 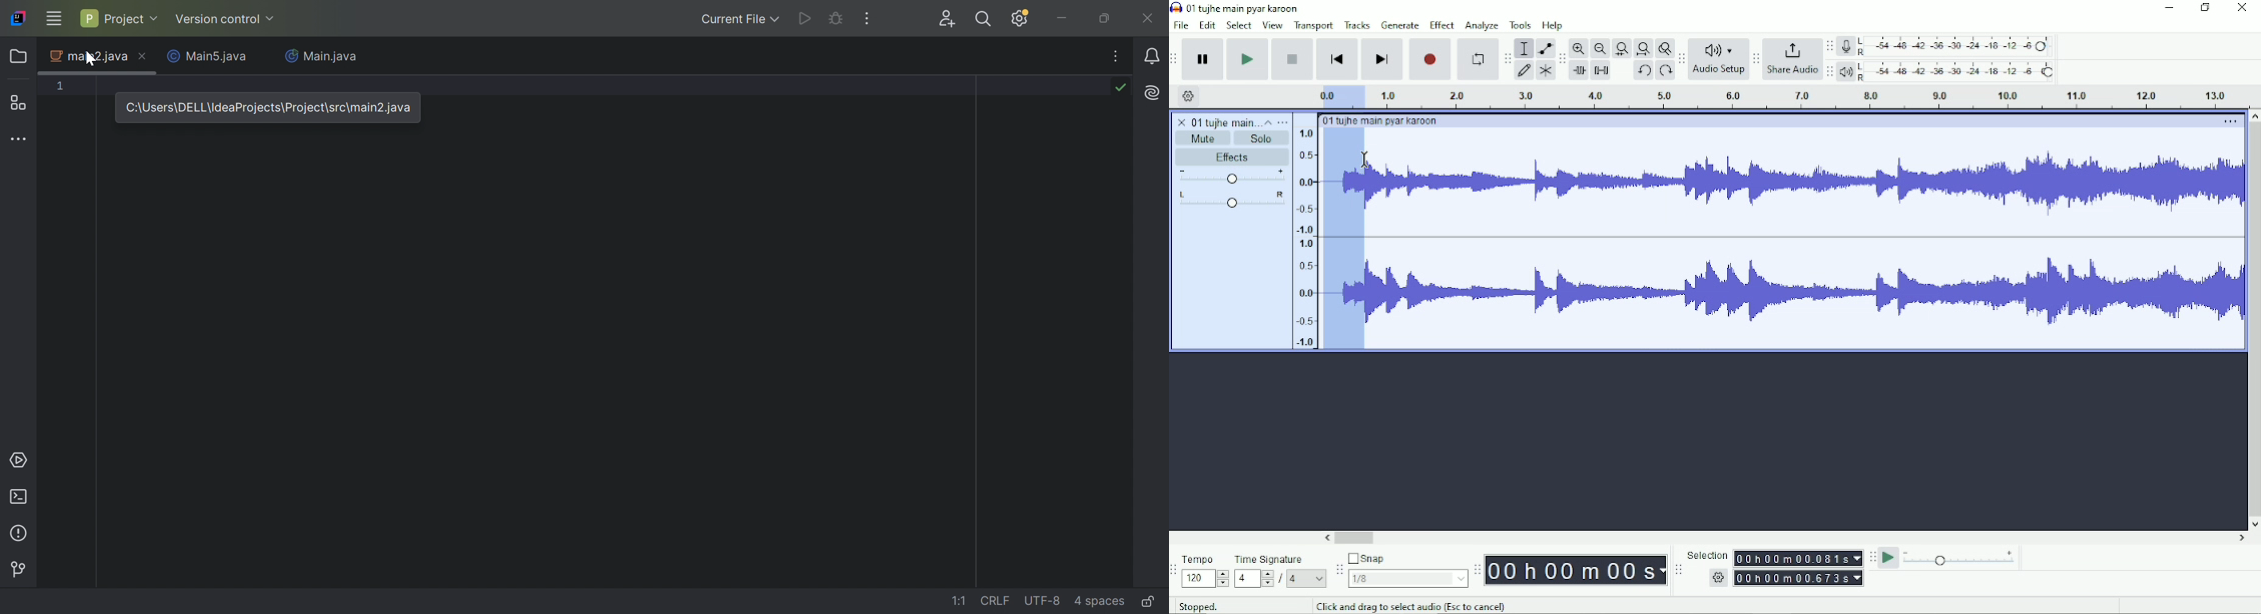 I want to click on Redo, so click(x=1665, y=72).